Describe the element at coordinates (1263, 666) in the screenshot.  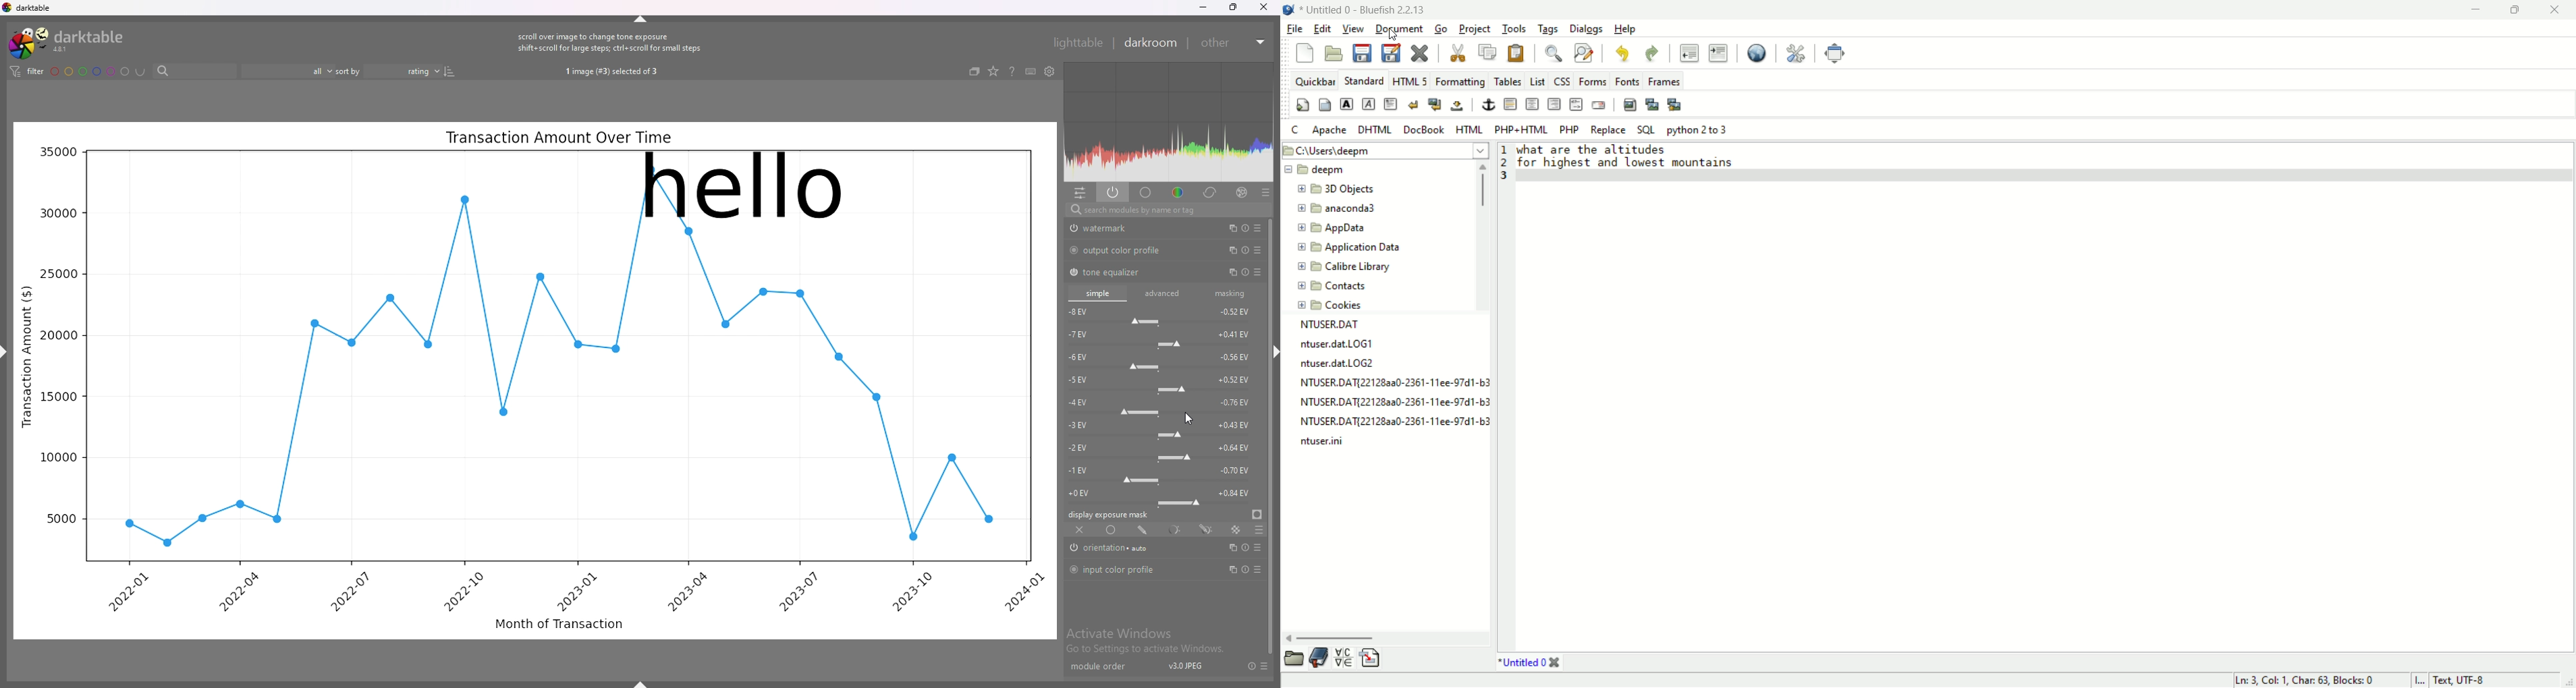
I see `presets` at that location.